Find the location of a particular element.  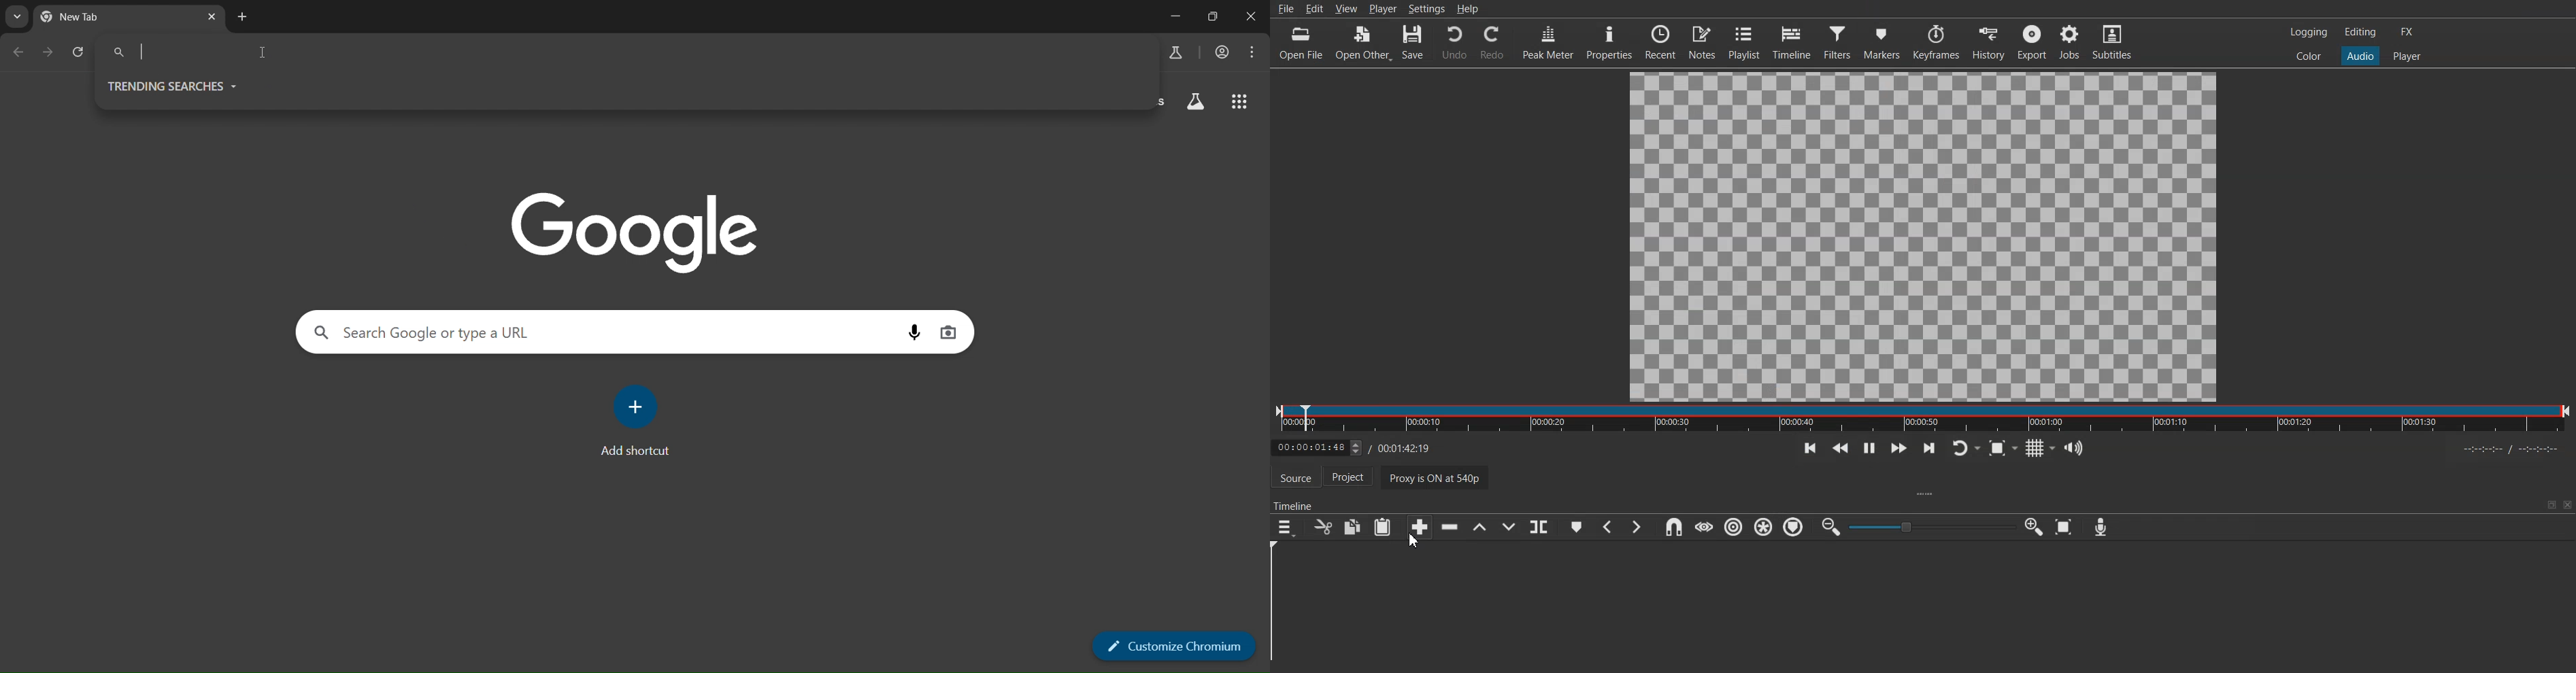

Adjust Time Selector is located at coordinates (1350, 446).